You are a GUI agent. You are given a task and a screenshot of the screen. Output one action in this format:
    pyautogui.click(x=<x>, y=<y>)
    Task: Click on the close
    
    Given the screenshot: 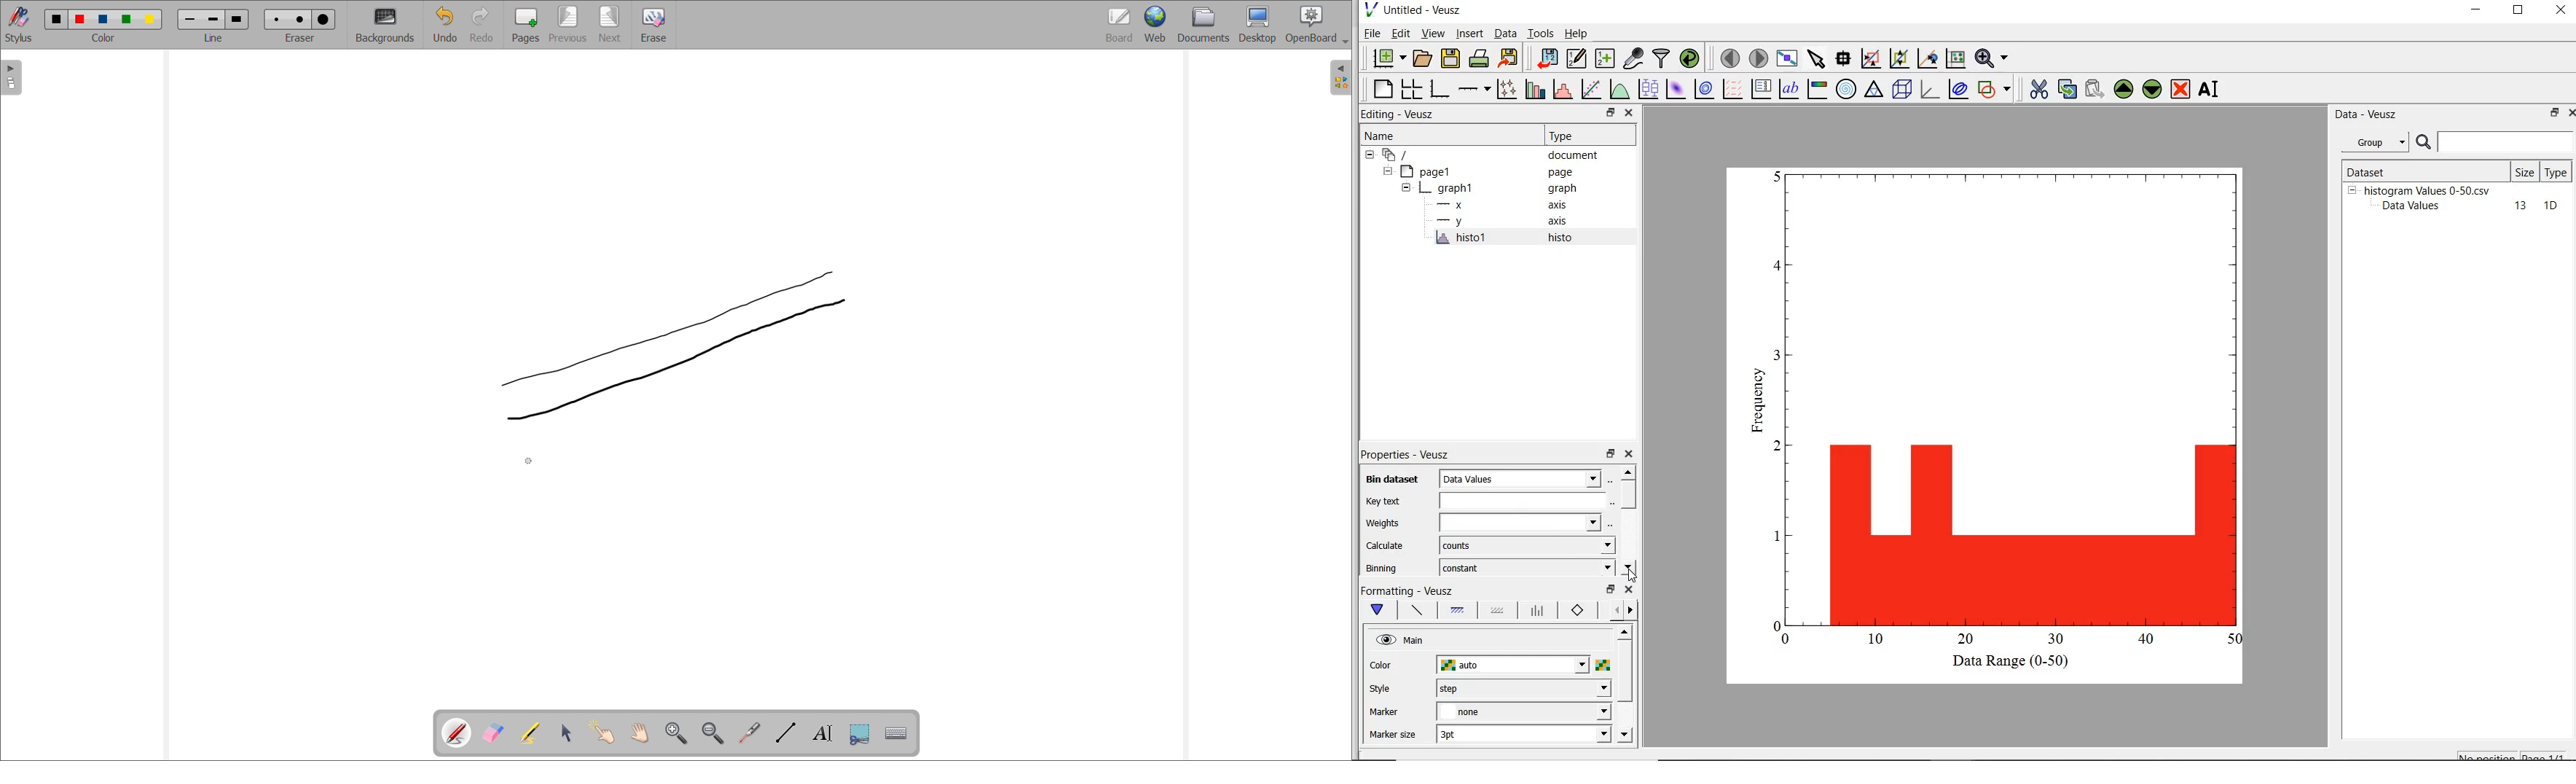 What is the action you would take?
    pyautogui.click(x=1630, y=113)
    